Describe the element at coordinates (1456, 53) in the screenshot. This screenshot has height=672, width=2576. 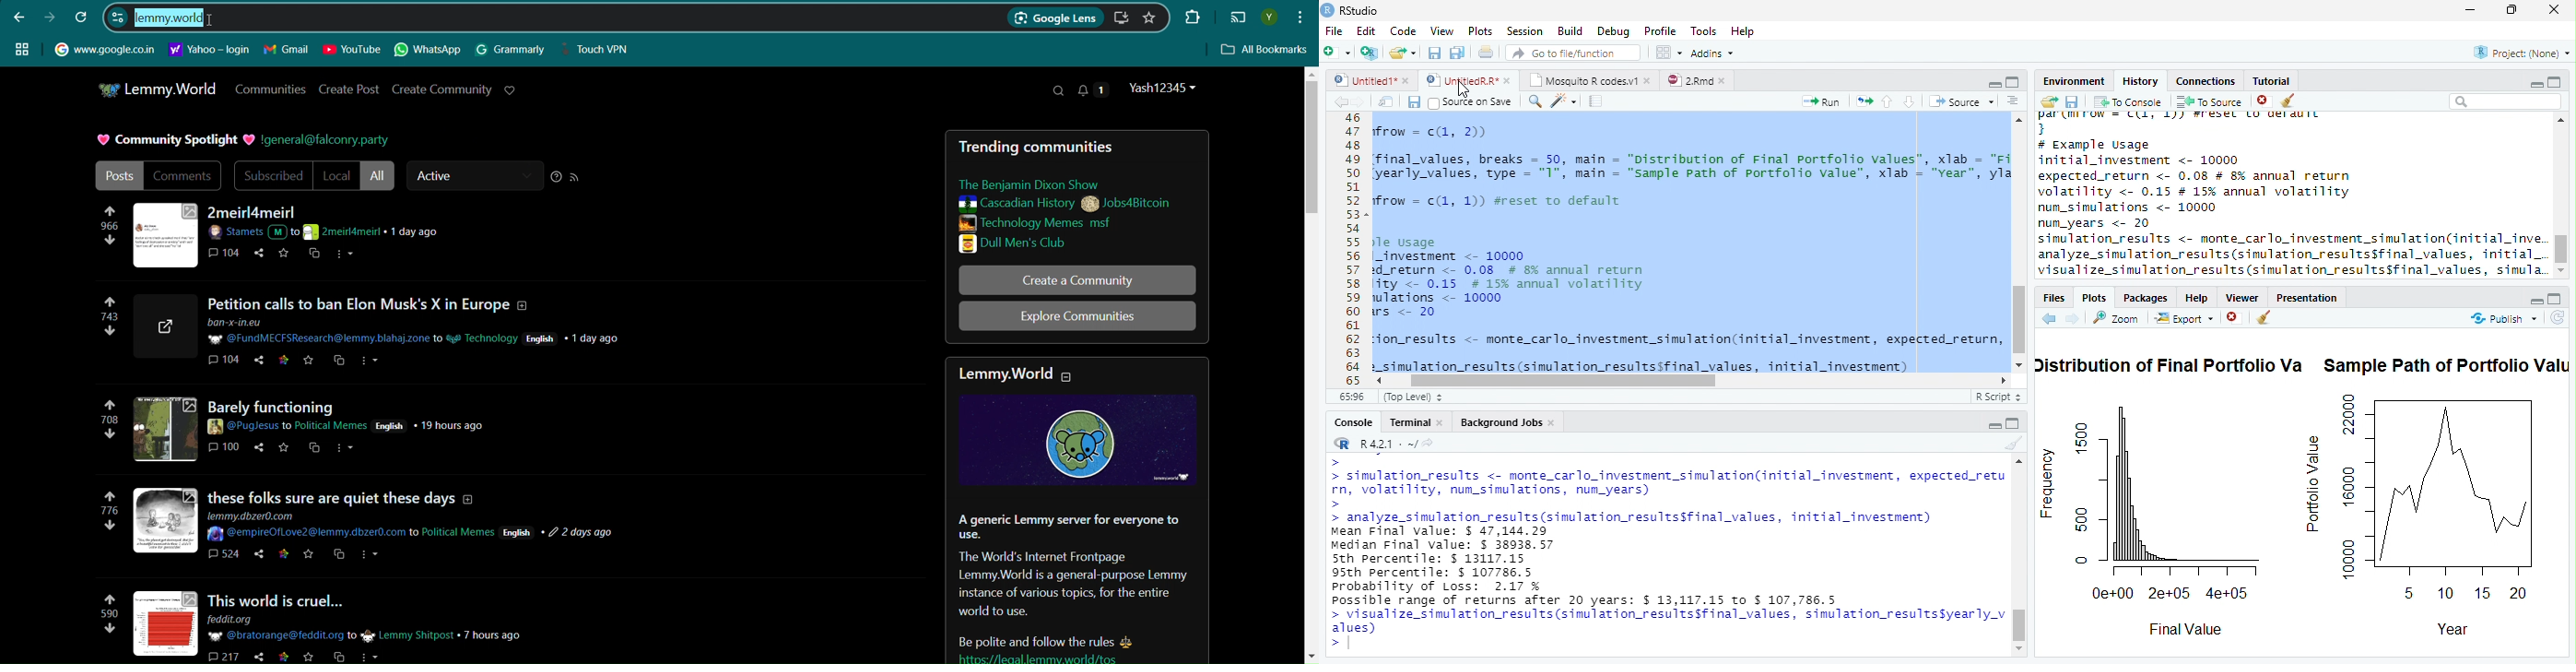
I see `Save all open files` at that location.